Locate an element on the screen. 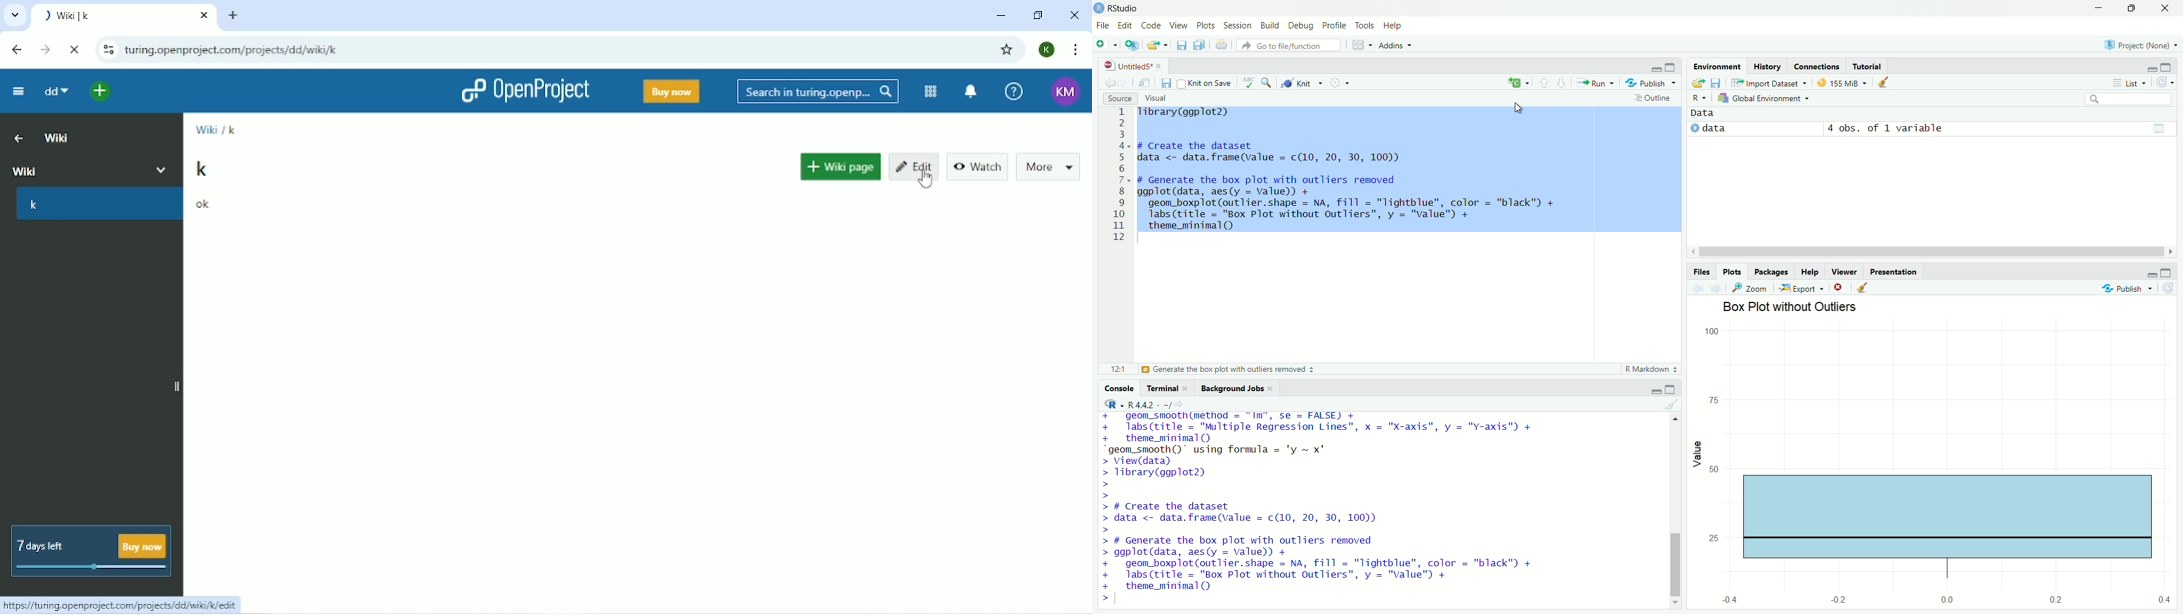 This screenshot has width=2184, height=616. Tibrary(ggplot2)

# Create the dataset

data <- data.frame(value = c(10, 20, 30, 100))

# Generate the box plot with outliers removed ii

ggplot(data, aes(y = Valued) +
geom_boxplot(outlier.shape = NA, fill = "lightblue", color = "black") +
labs (title = "Box Plot without outliers", y = "value") +
theme_minimal) is located at coordinates (1408, 168).